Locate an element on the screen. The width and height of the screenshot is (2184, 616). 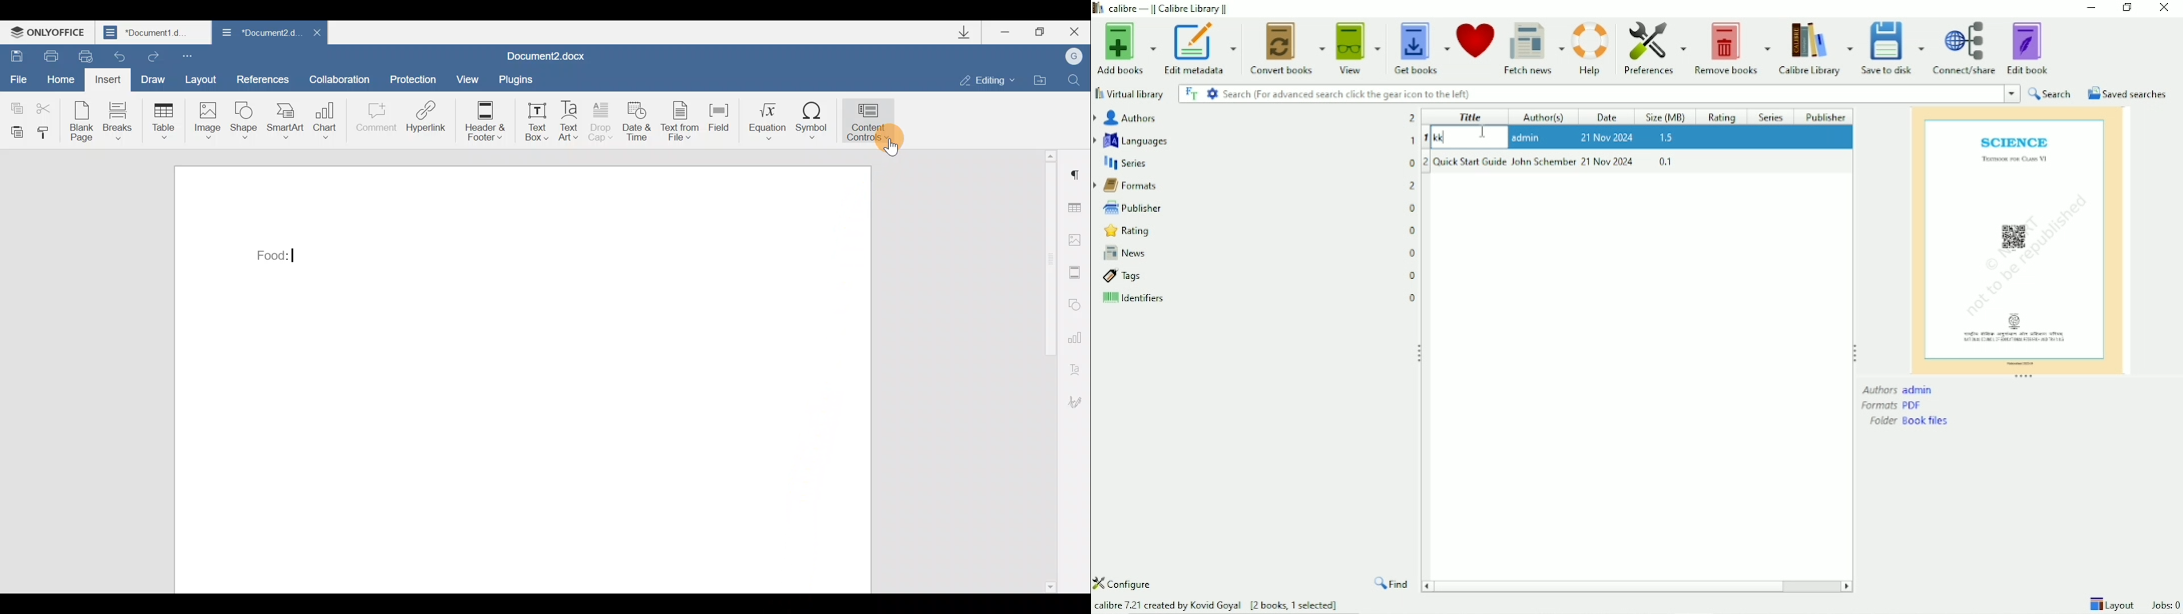
Publisher is located at coordinates (1826, 116).